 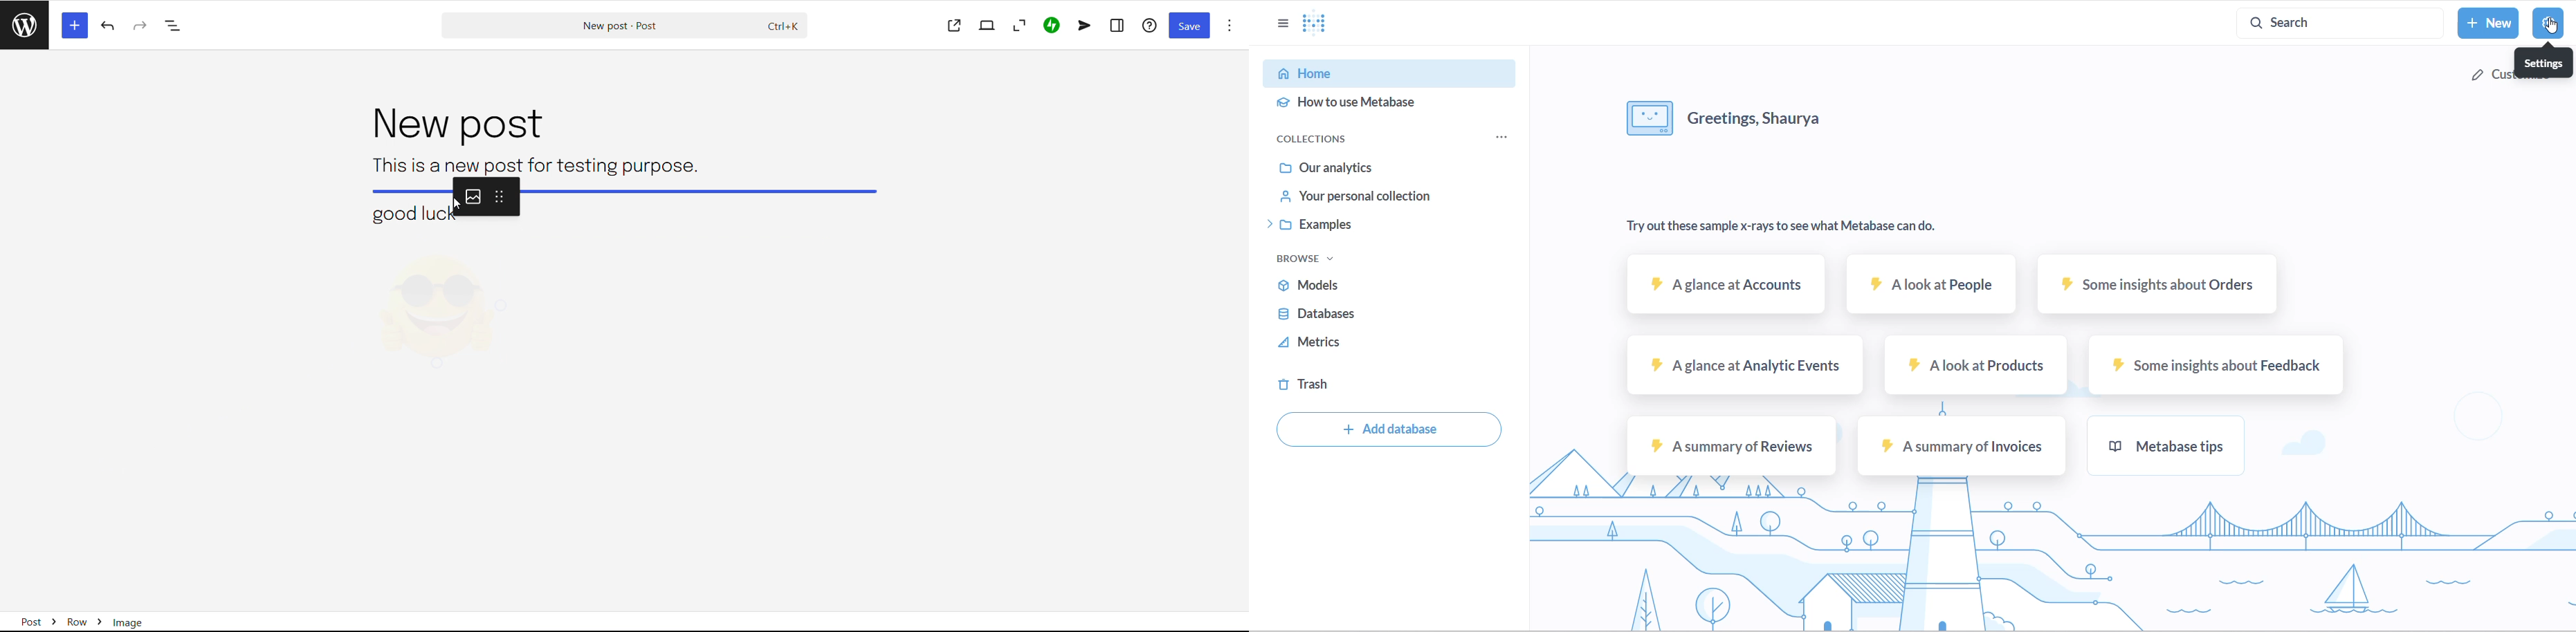 What do you see at coordinates (74, 25) in the screenshot?
I see `block inserter` at bounding box center [74, 25].